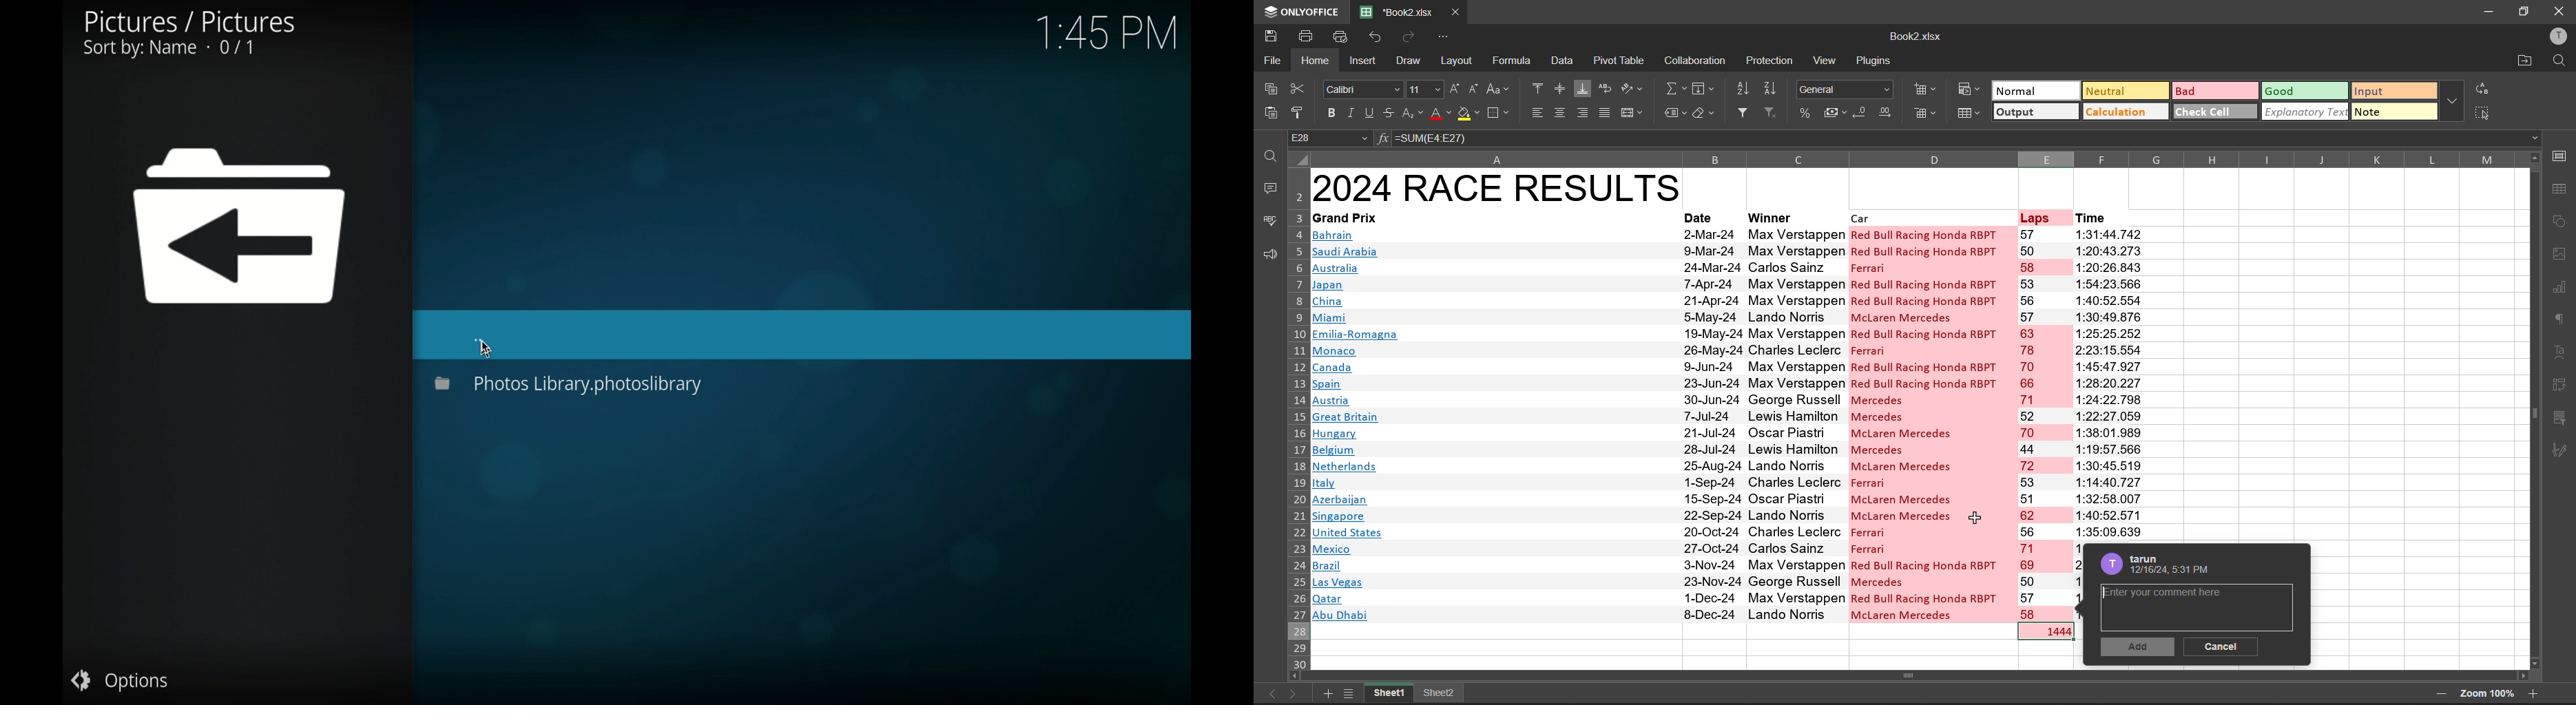 The image size is (2576, 728). What do you see at coordinates (2176, 567) in the screenshot?
I see `profile and timestamp` at bounding box center [2176, 567].